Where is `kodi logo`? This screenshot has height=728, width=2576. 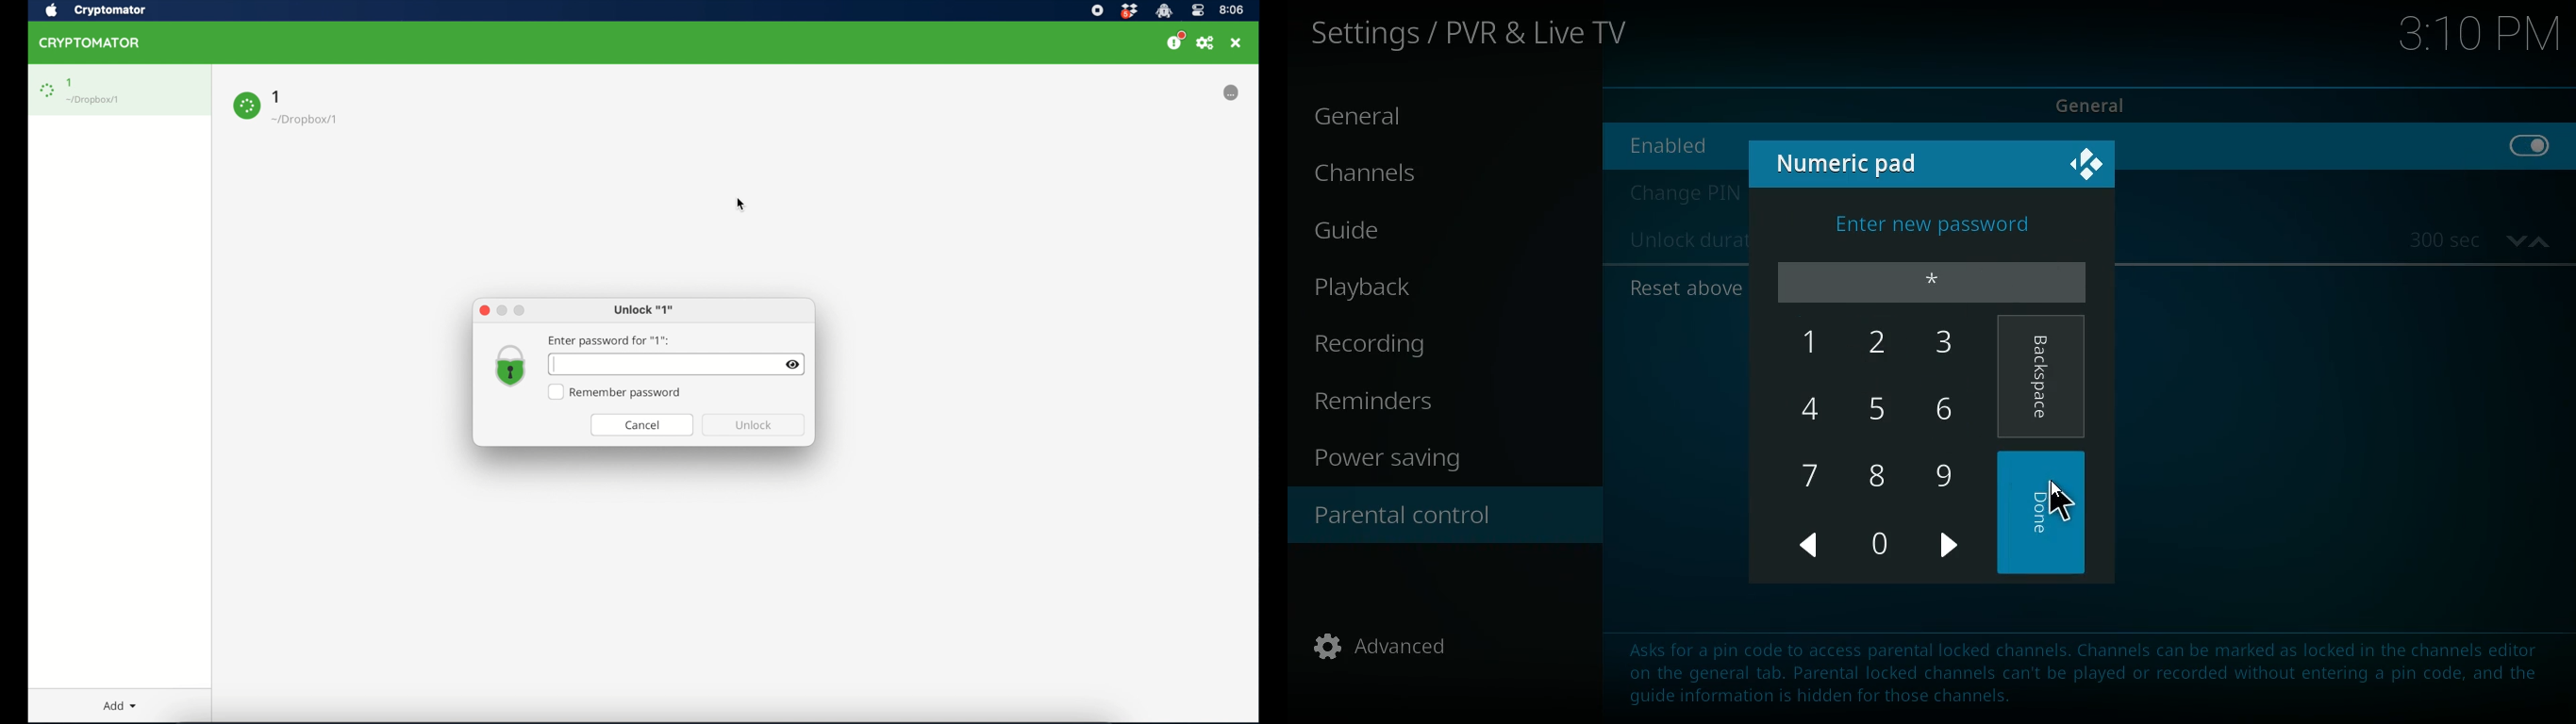
kodi logo is located at coordinates (2088, 167).